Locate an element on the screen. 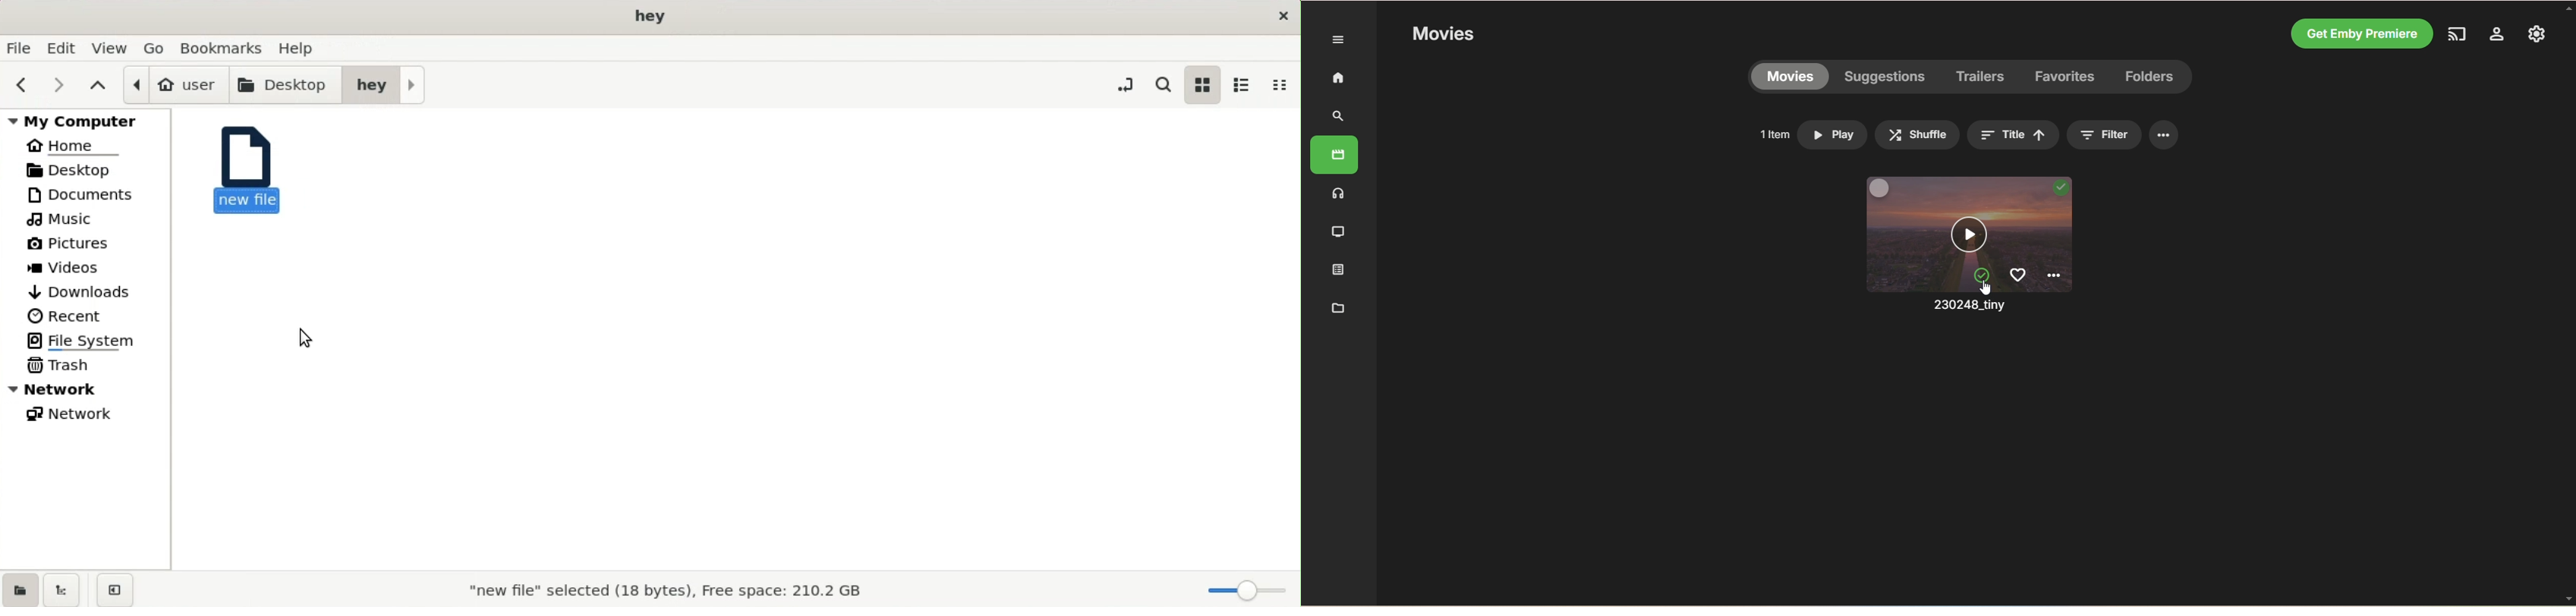 The height and width of the screenshot is (616, 2576). new file is located at coordinates (249, 168).